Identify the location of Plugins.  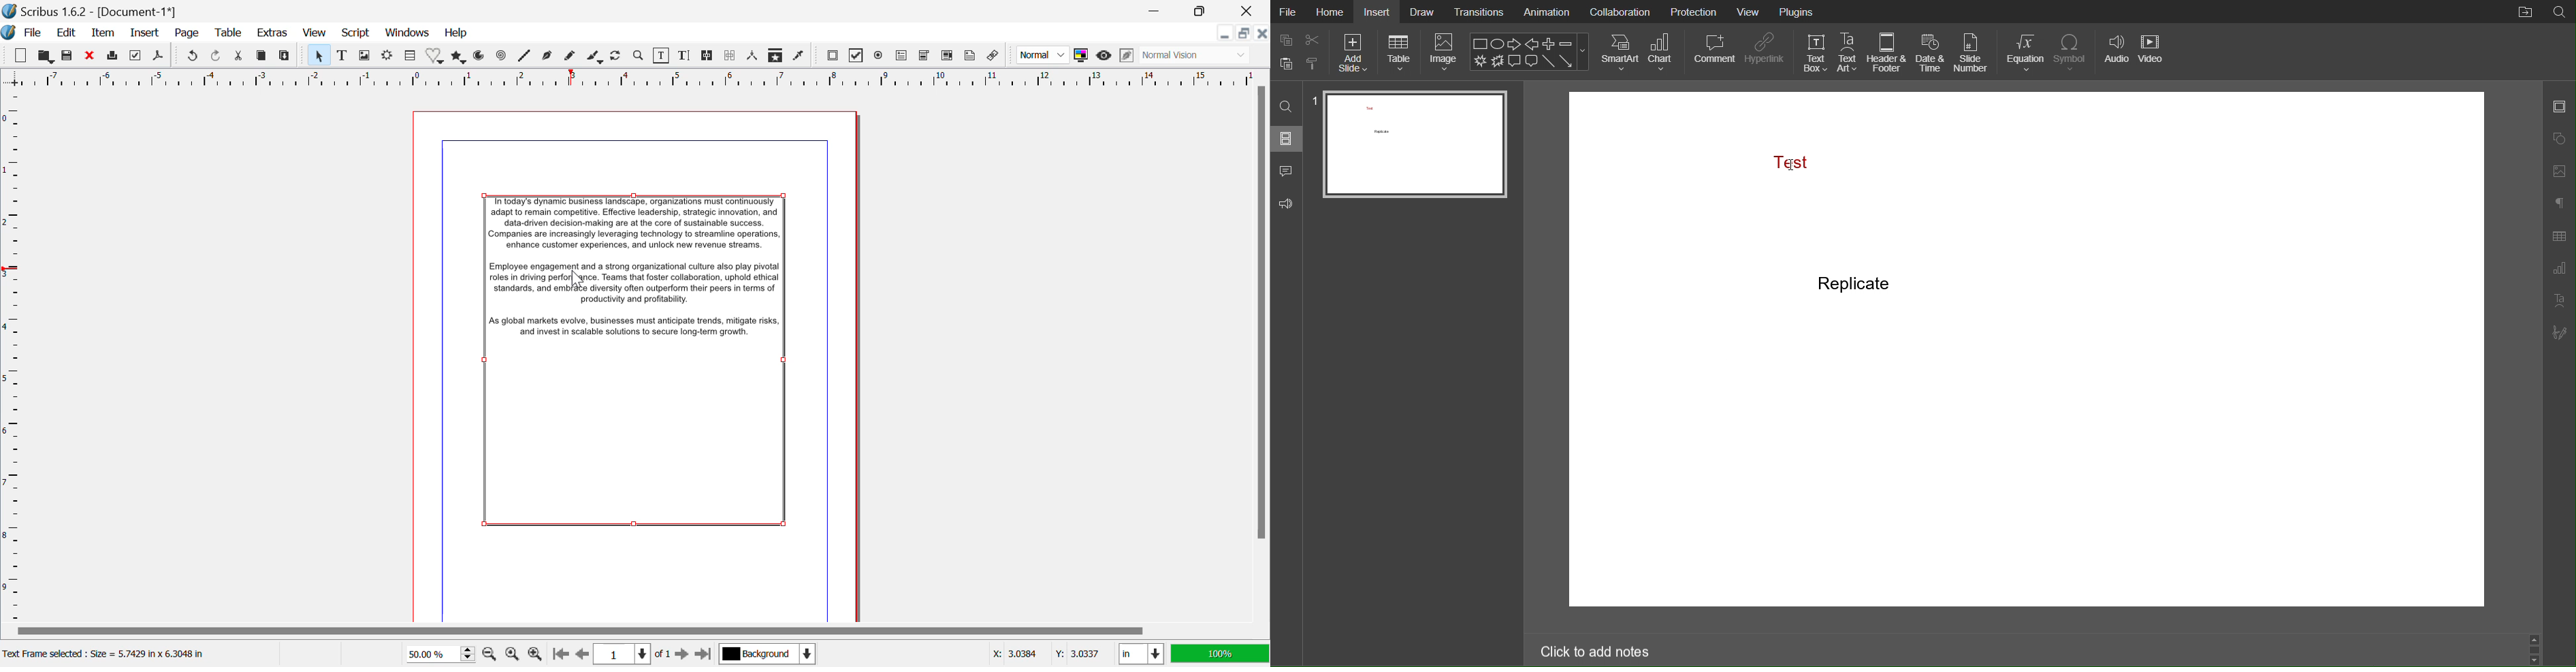
(1797, 13).